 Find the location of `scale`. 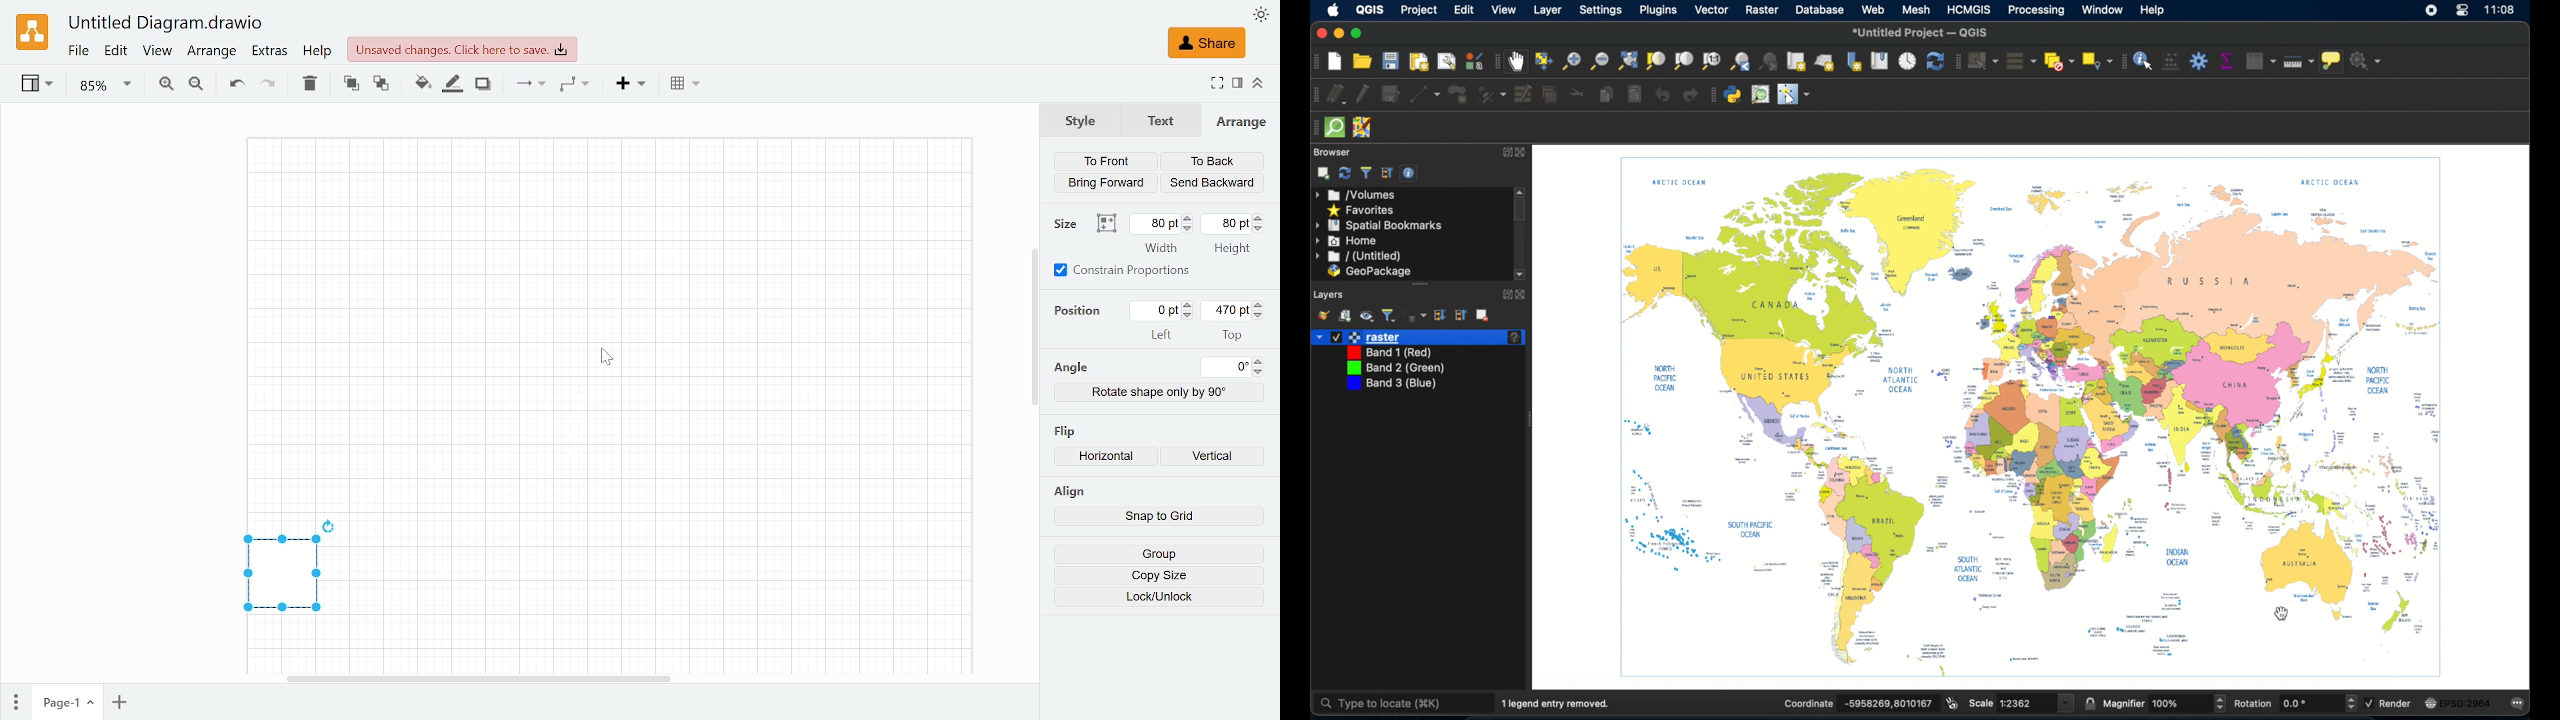

scale is located at coordinates (1981, 703).